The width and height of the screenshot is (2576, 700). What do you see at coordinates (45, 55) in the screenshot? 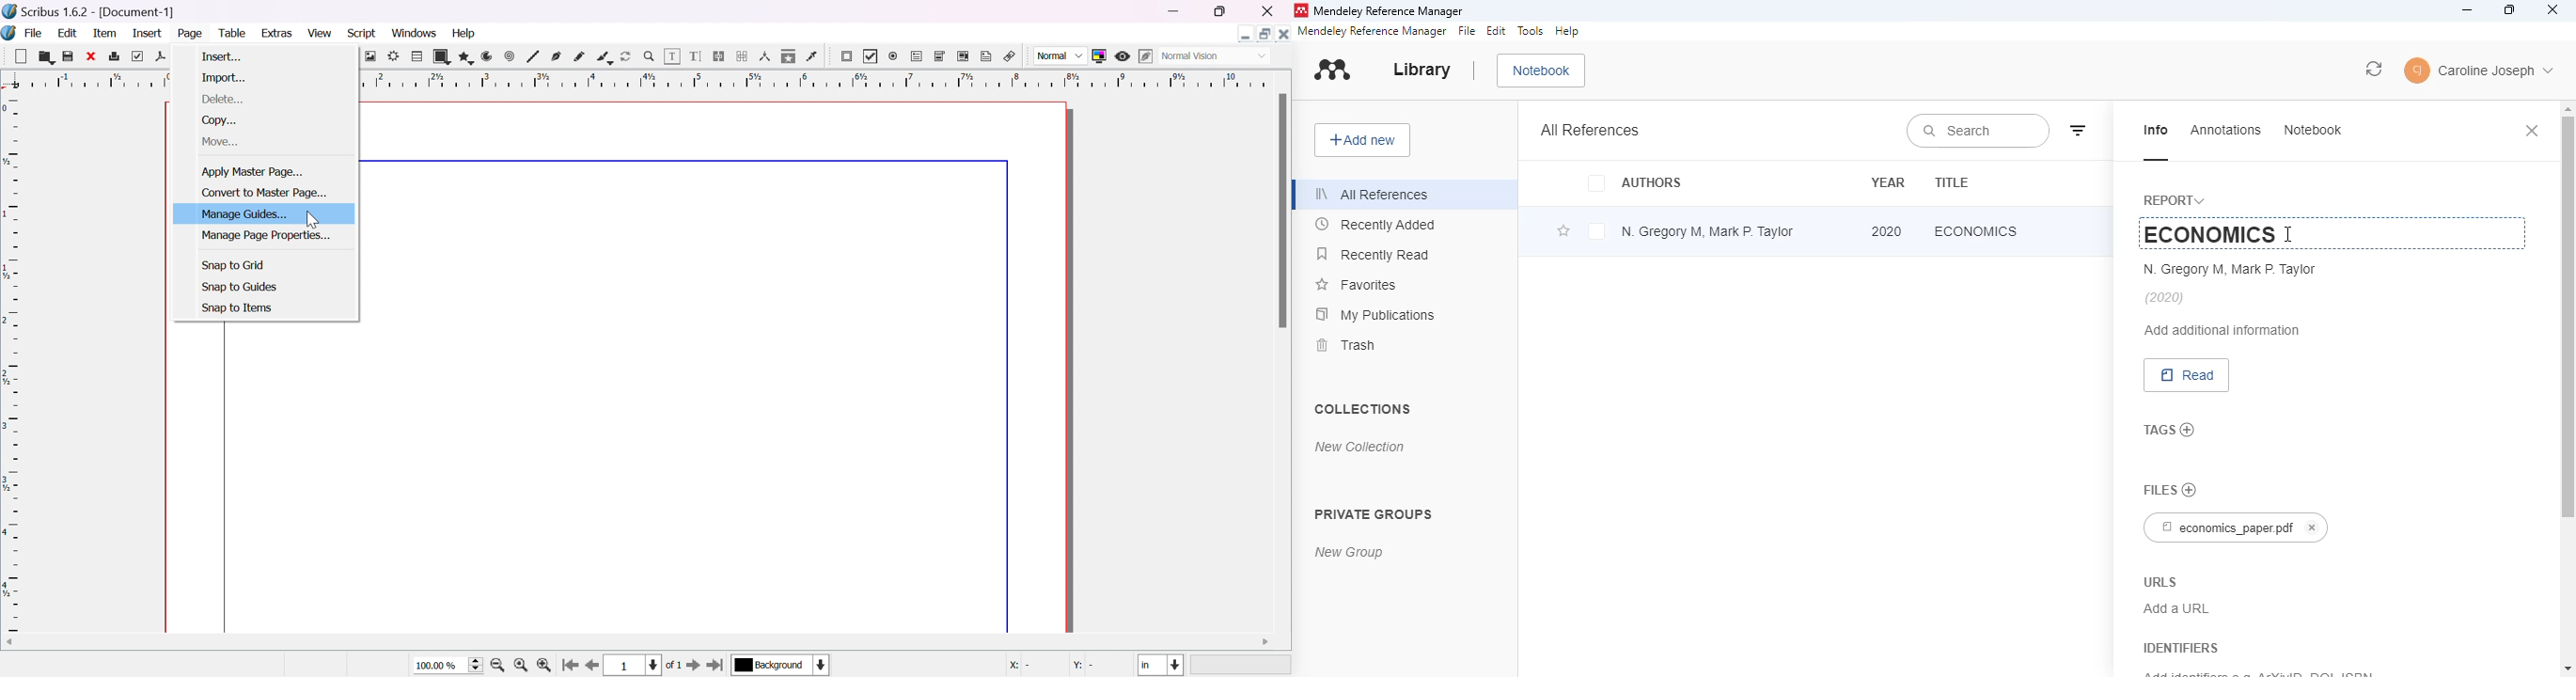
I see `open` at bounding box center [45, 55].